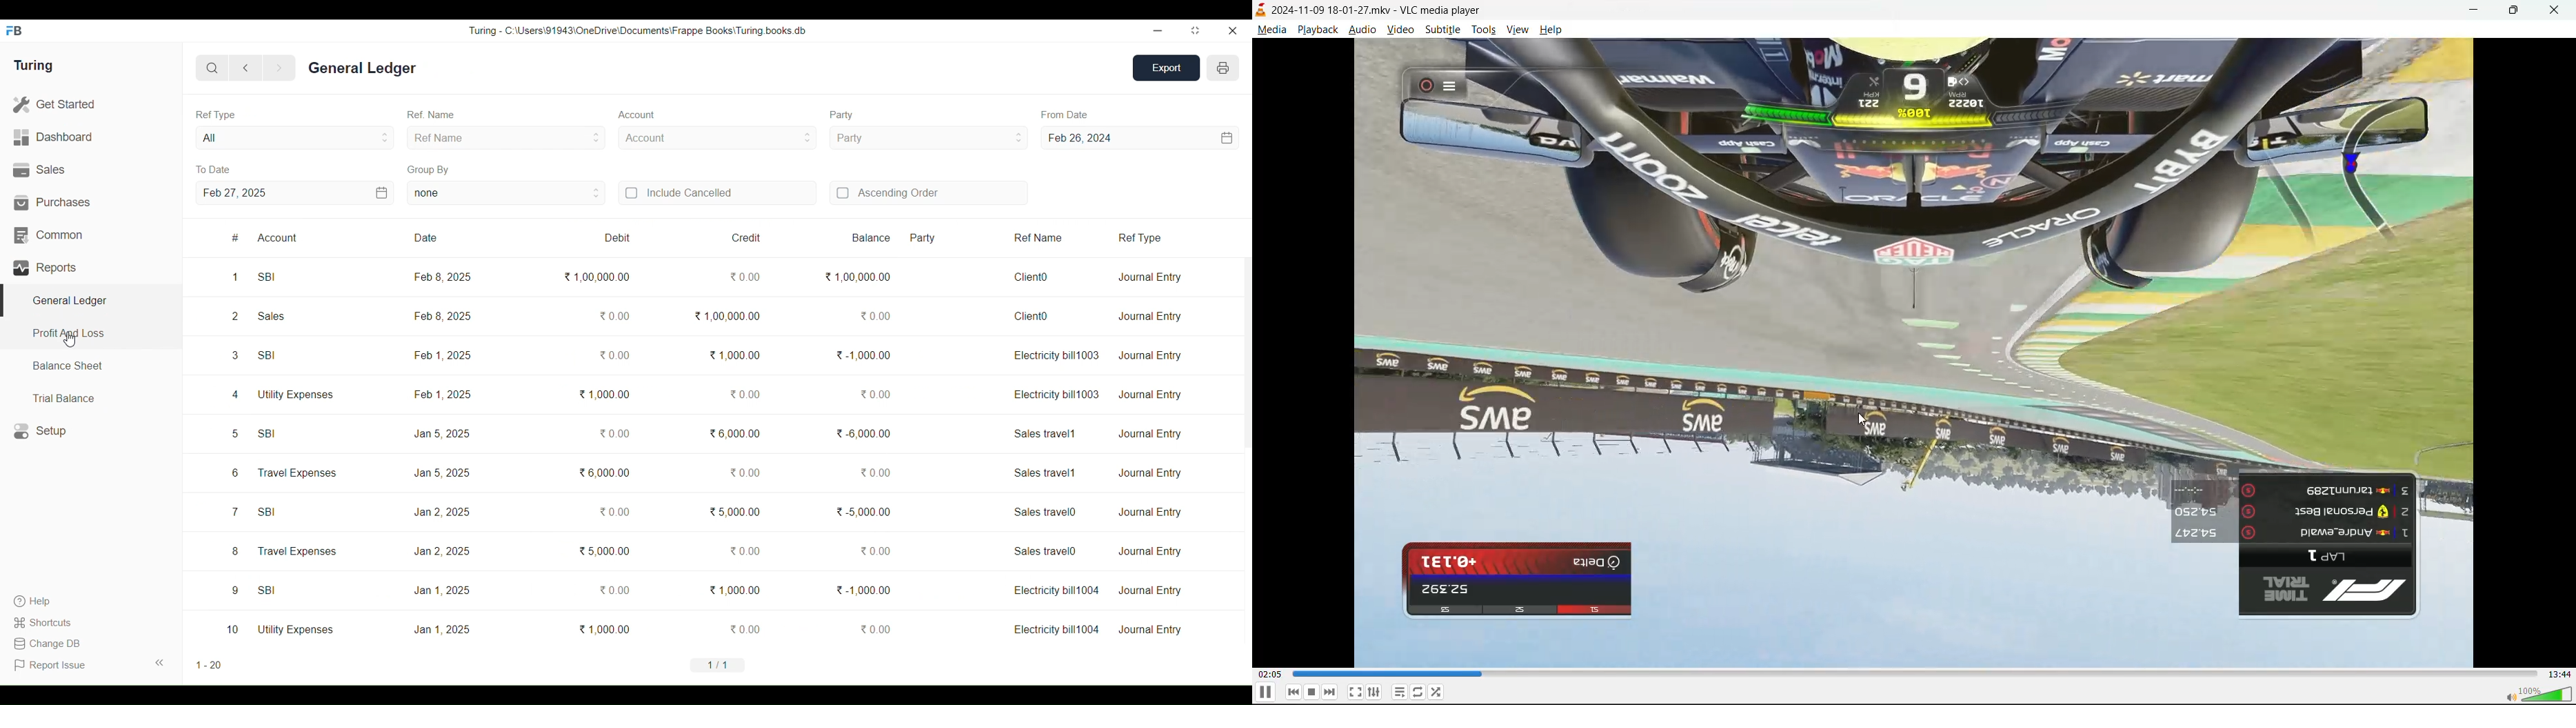  Describe the element at coordinates (1911, 676) in the screenshot. I see `track slider` at that location.